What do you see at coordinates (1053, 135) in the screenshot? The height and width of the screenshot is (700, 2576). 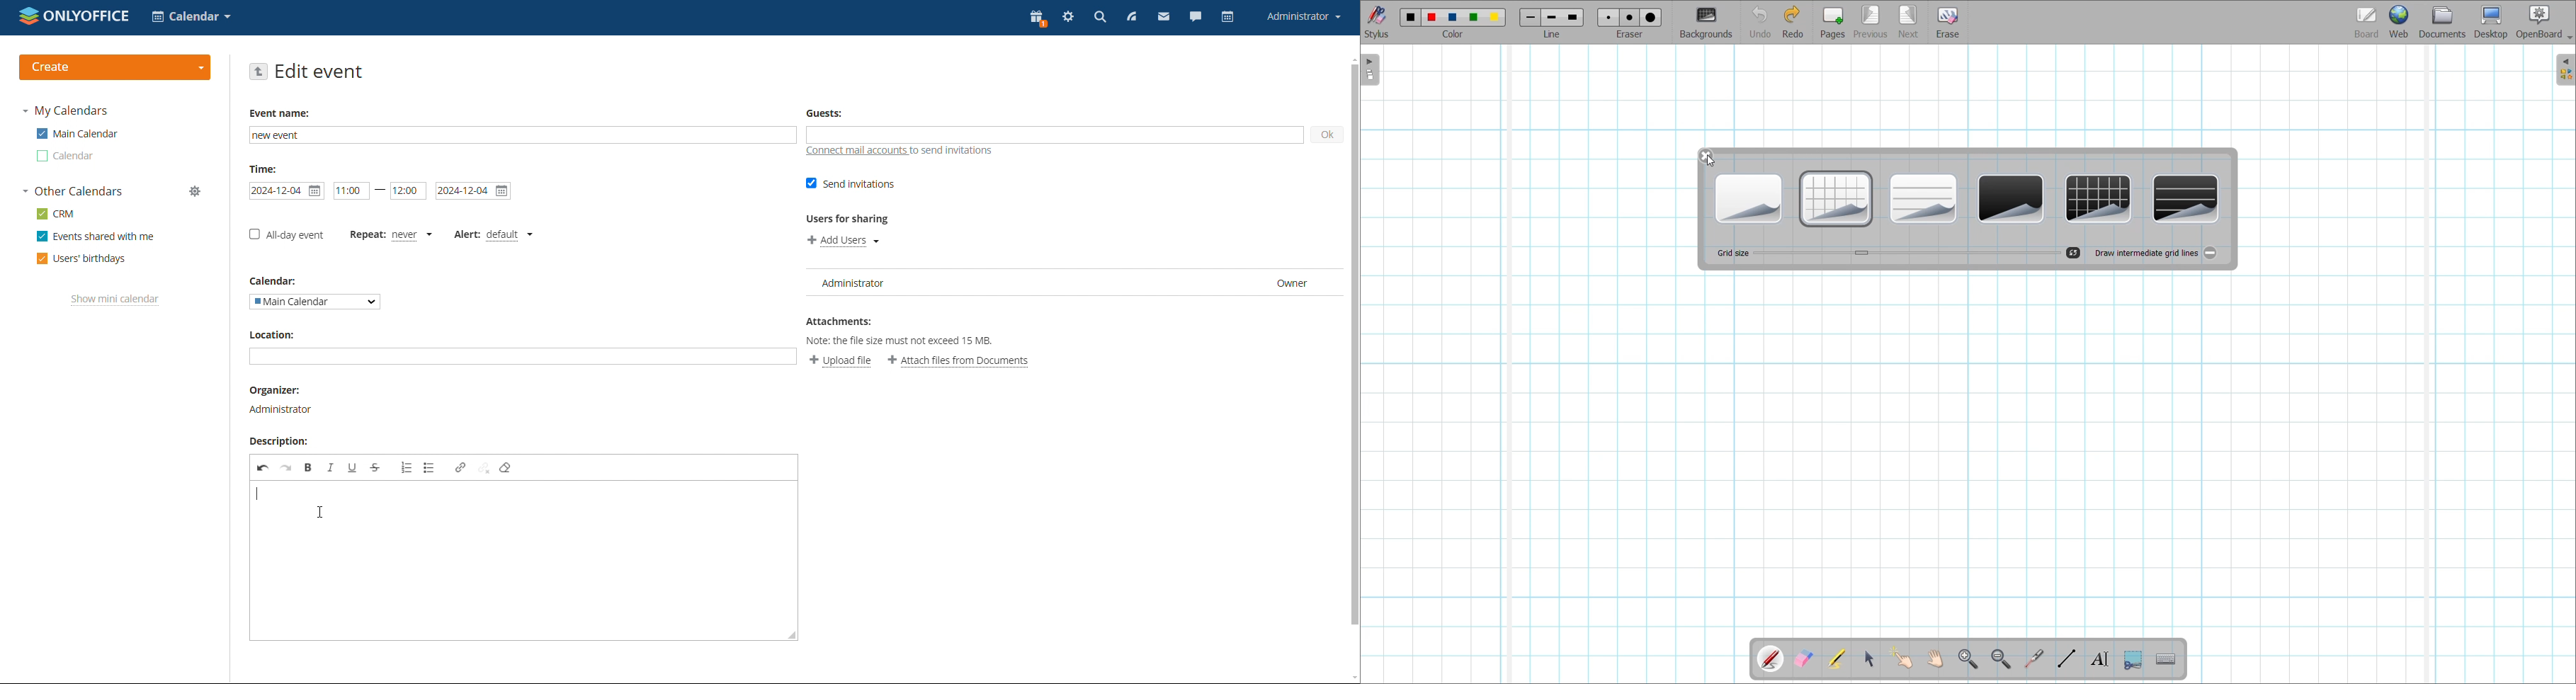 I see `add guests` at bounding box center [1053, 135].